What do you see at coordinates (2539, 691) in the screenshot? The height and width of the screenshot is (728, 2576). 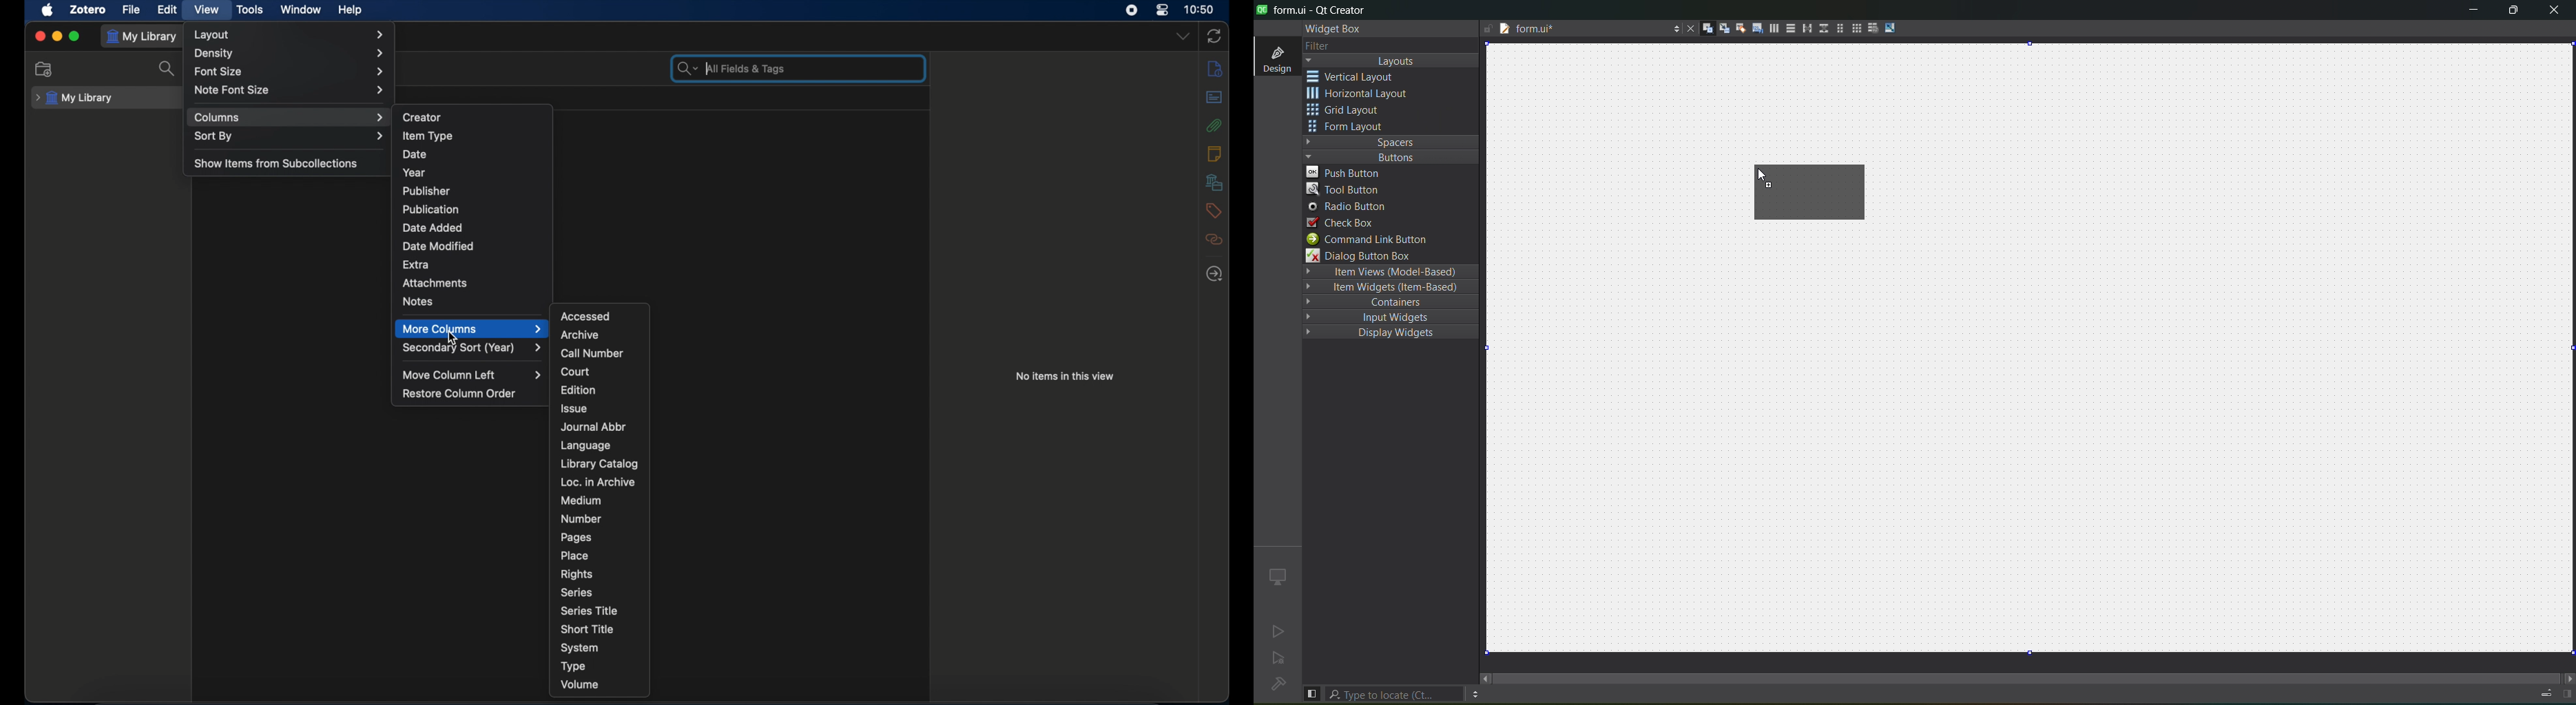 I see `Progress details` at bounding box center [2539, 691].